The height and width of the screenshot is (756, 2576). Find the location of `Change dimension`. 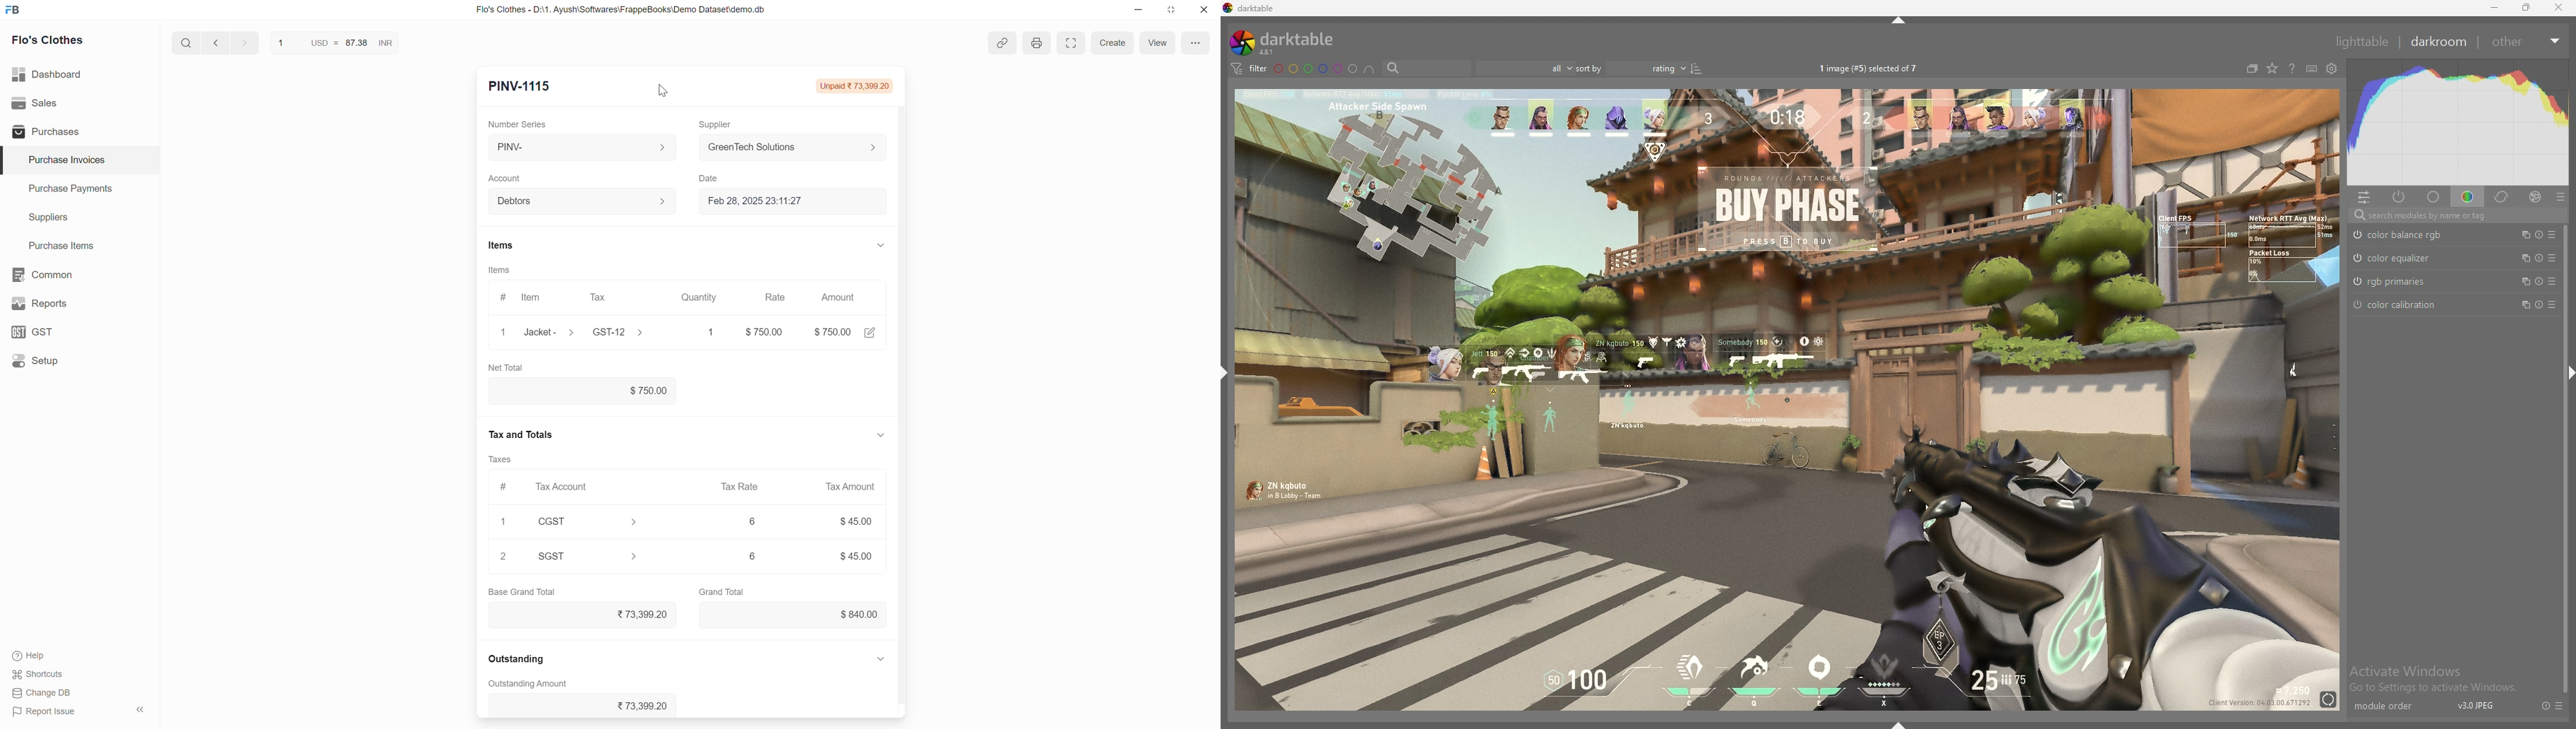

Change dimension is located at coordinates (1171, 10).